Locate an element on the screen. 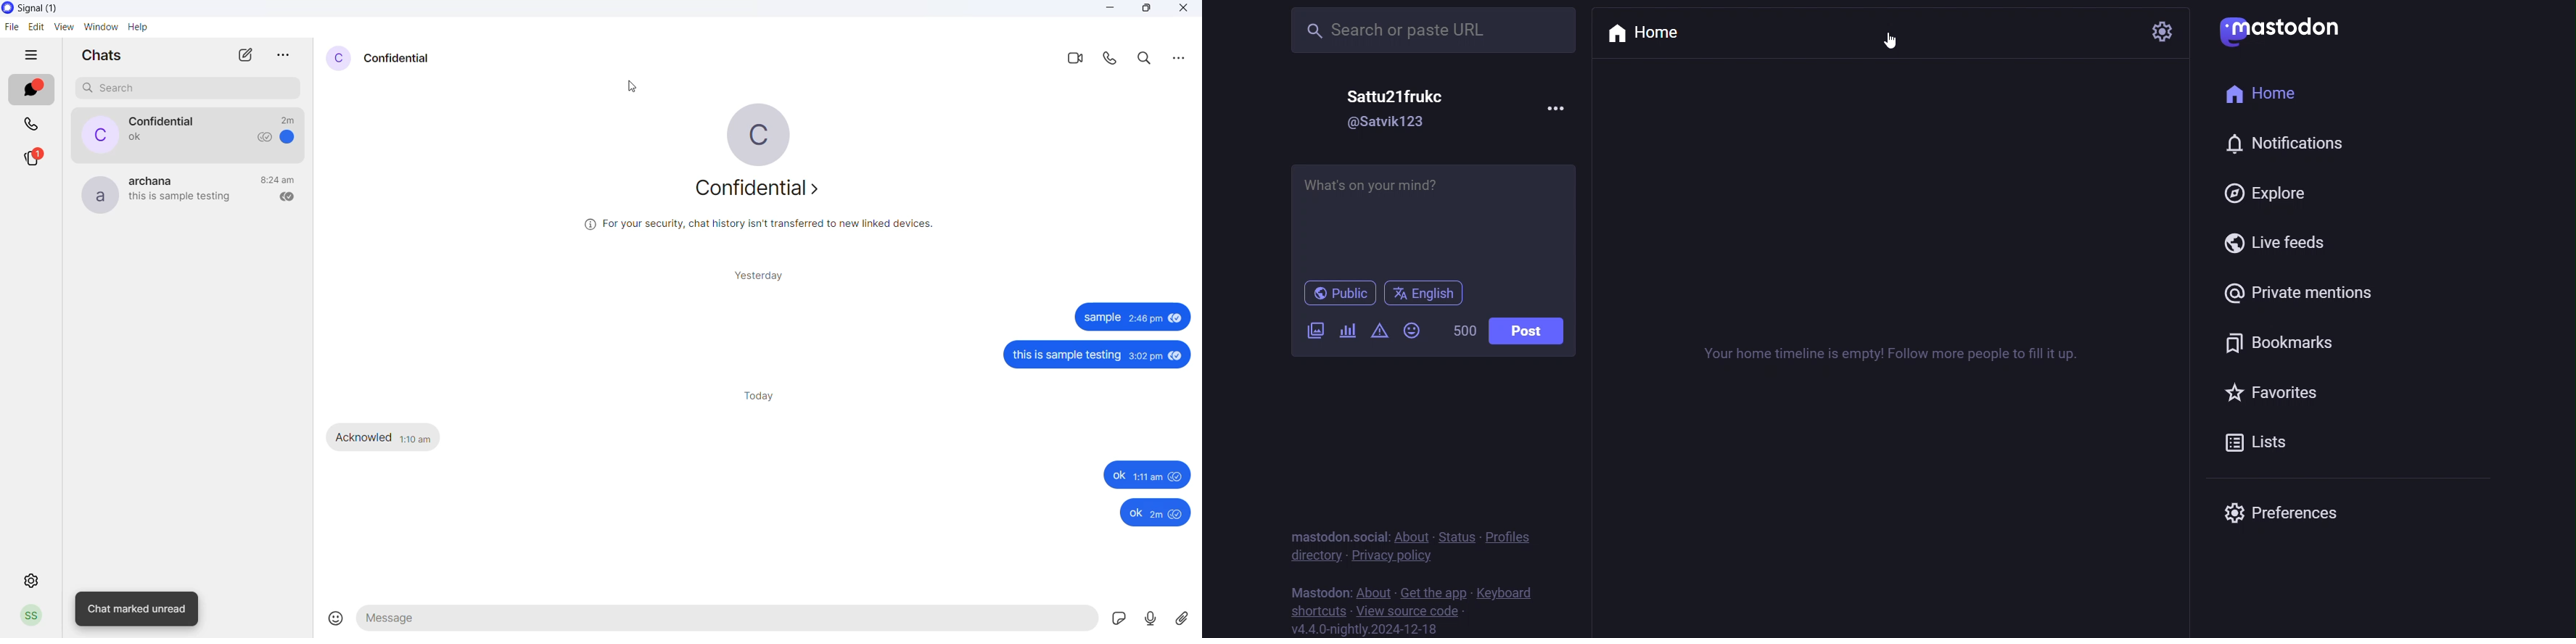 This screenshot has height=644, width=2576. cursor is located at coordinates (1894, 41).